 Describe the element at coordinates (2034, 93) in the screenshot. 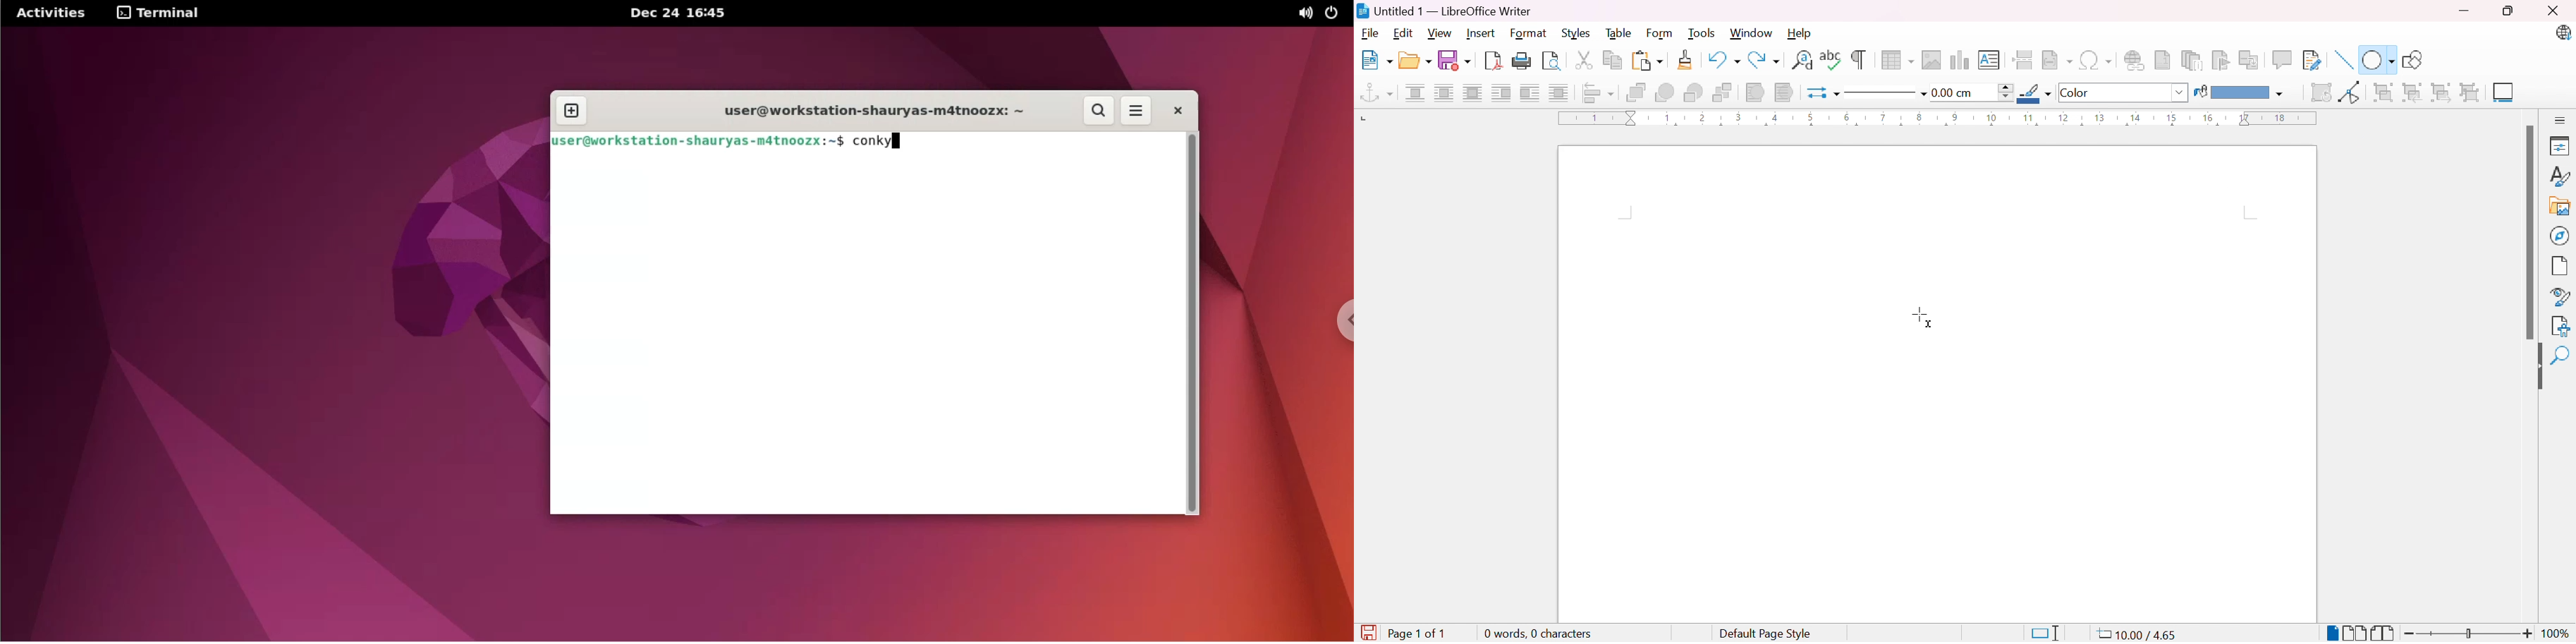

I see `Line color` at that location.